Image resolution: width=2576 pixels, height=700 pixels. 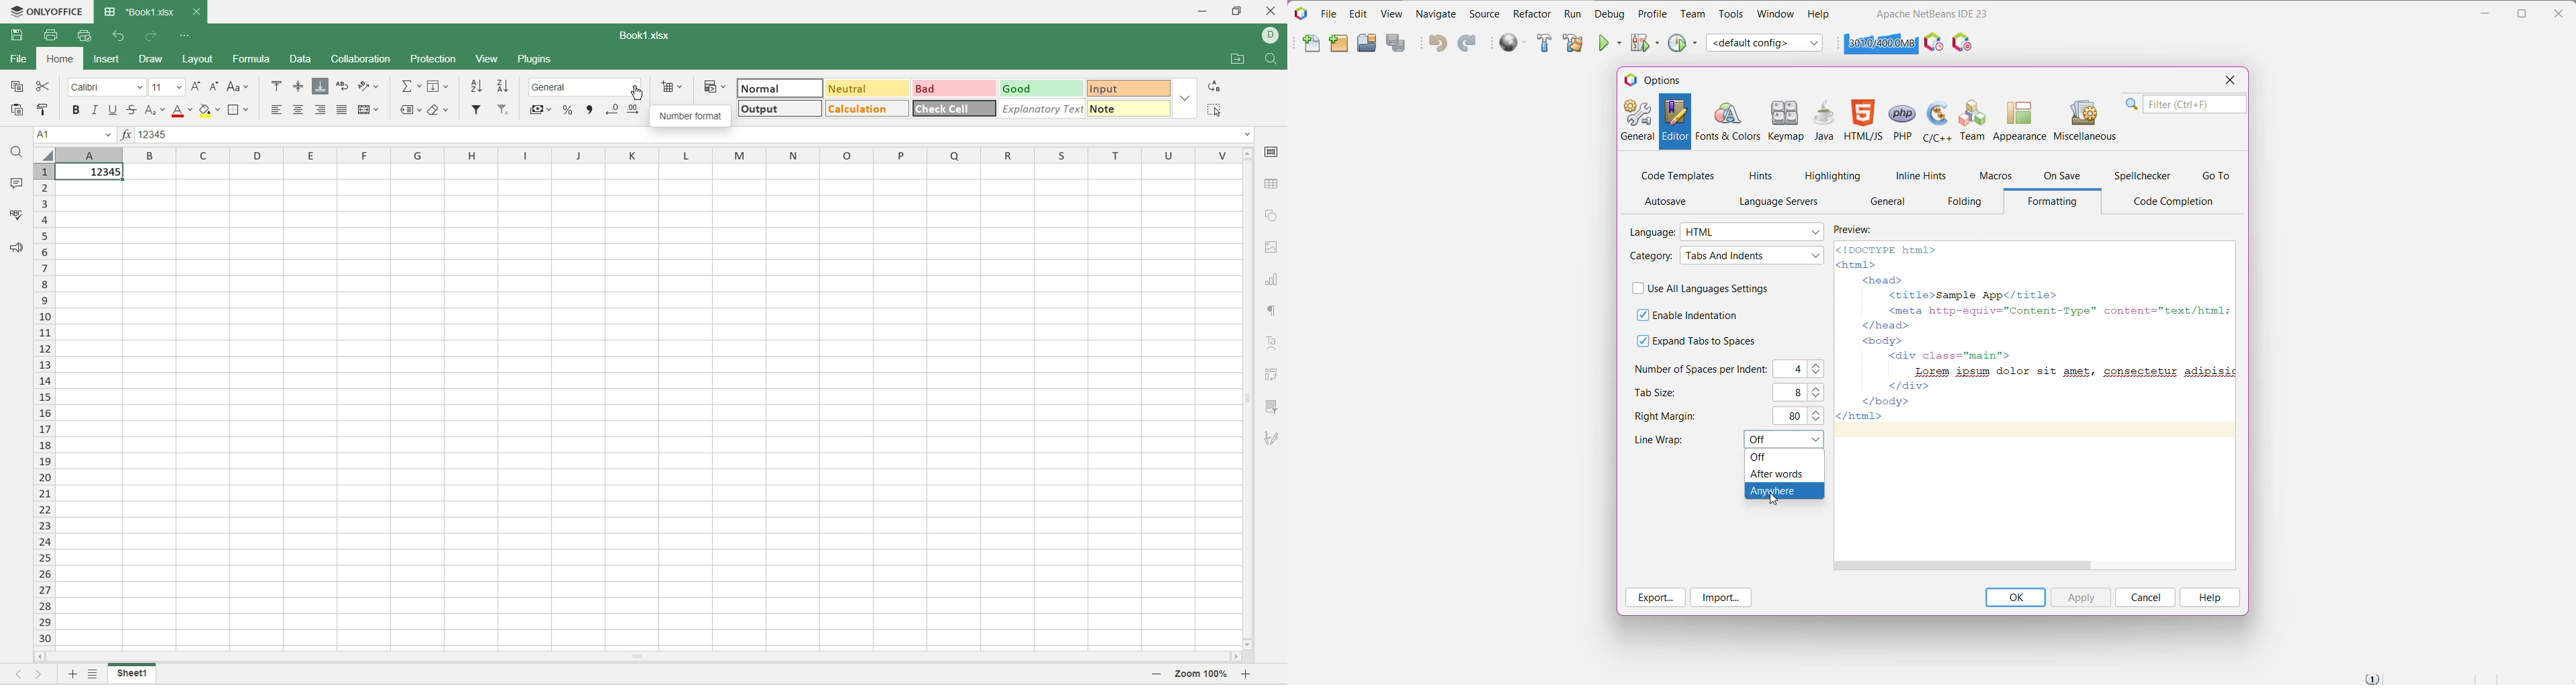 What do you see at coordinates (215, 88) in the screenshot?
I see `decrease font size` at bounding box center [215, 88].